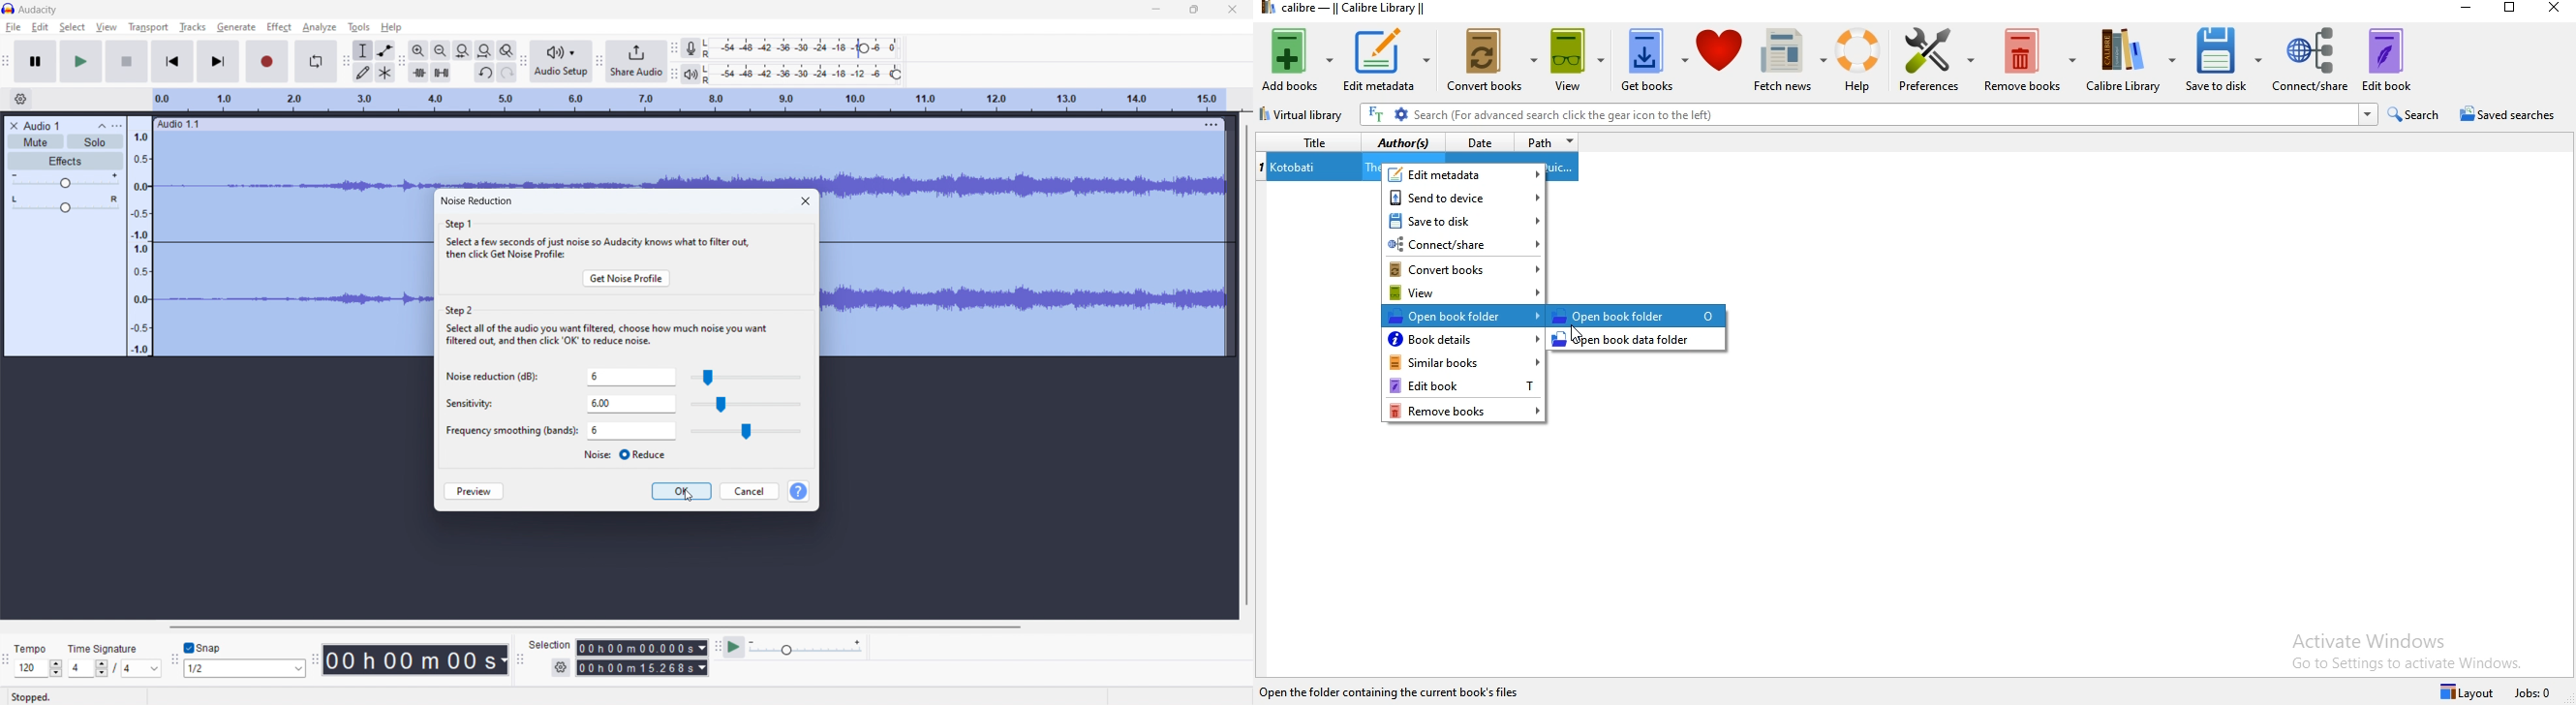 The width and height of the screenshot is (2576, 728). What do you see at coordinates (798, 492) in the screenshot?
I see `help` at bounding box center [798, 492].